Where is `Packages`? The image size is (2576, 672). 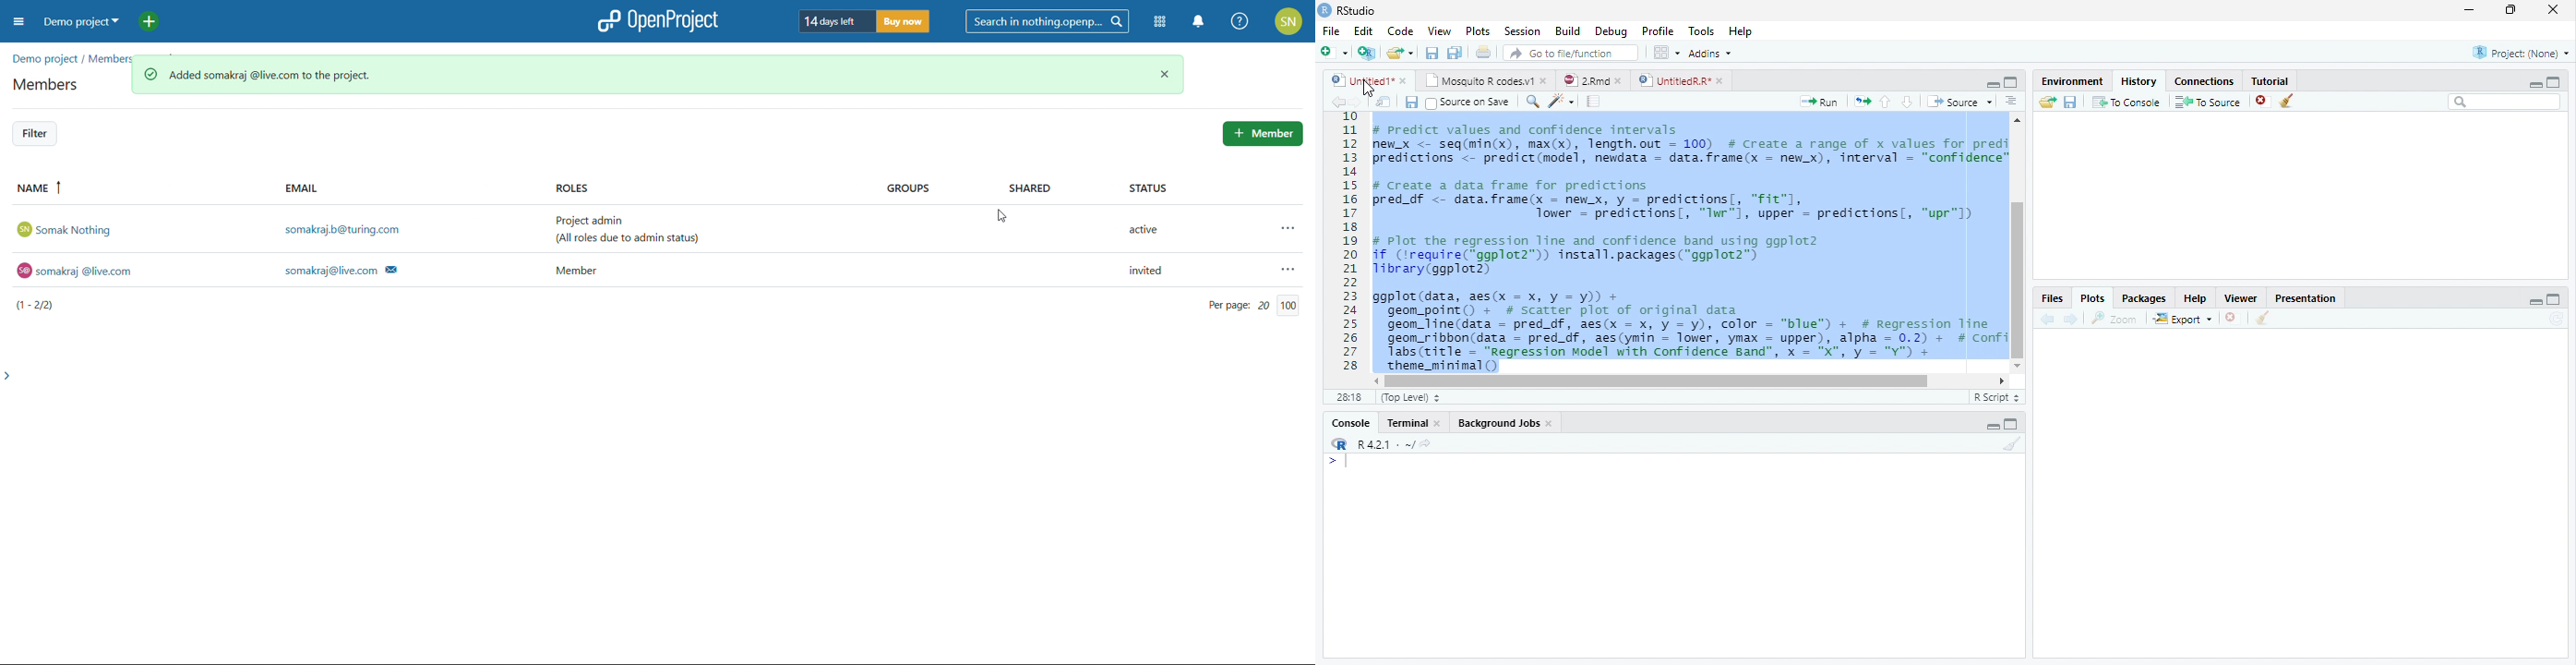
Packages is located at coordinates (2142, 296).